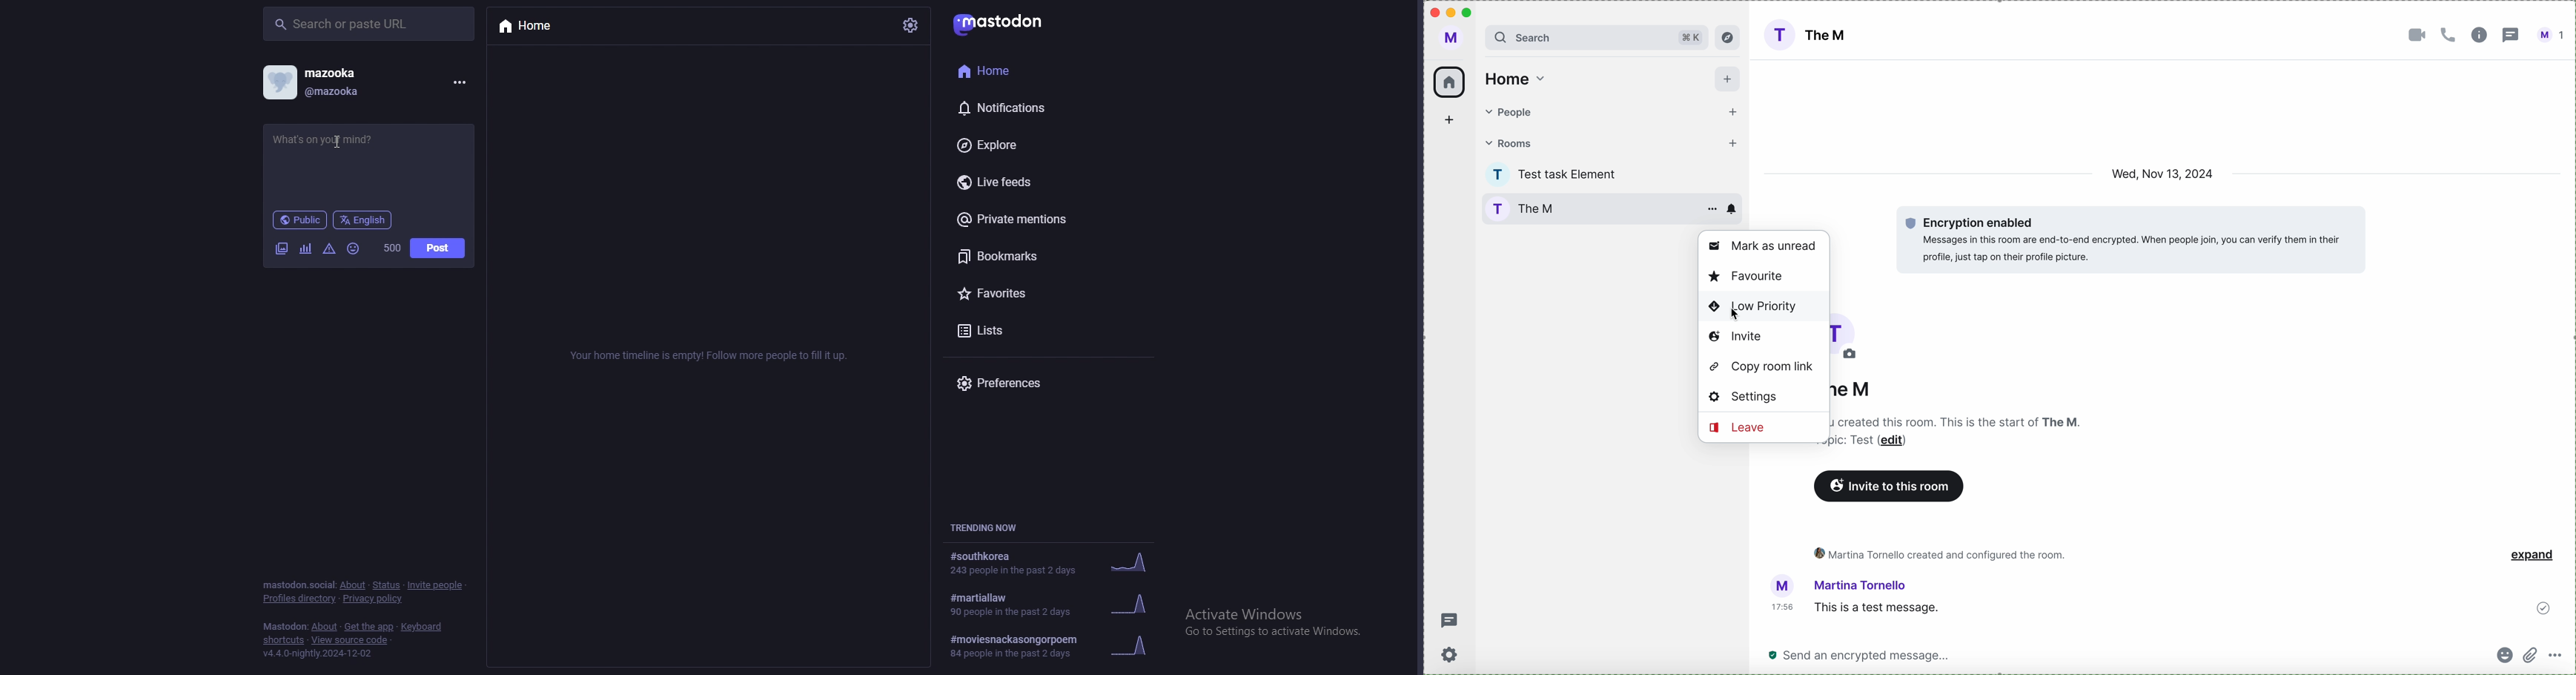  What do you see at coordinates (1847, 328) in the screenshot?
I see `picture room` at bounding box center [1847, 328].